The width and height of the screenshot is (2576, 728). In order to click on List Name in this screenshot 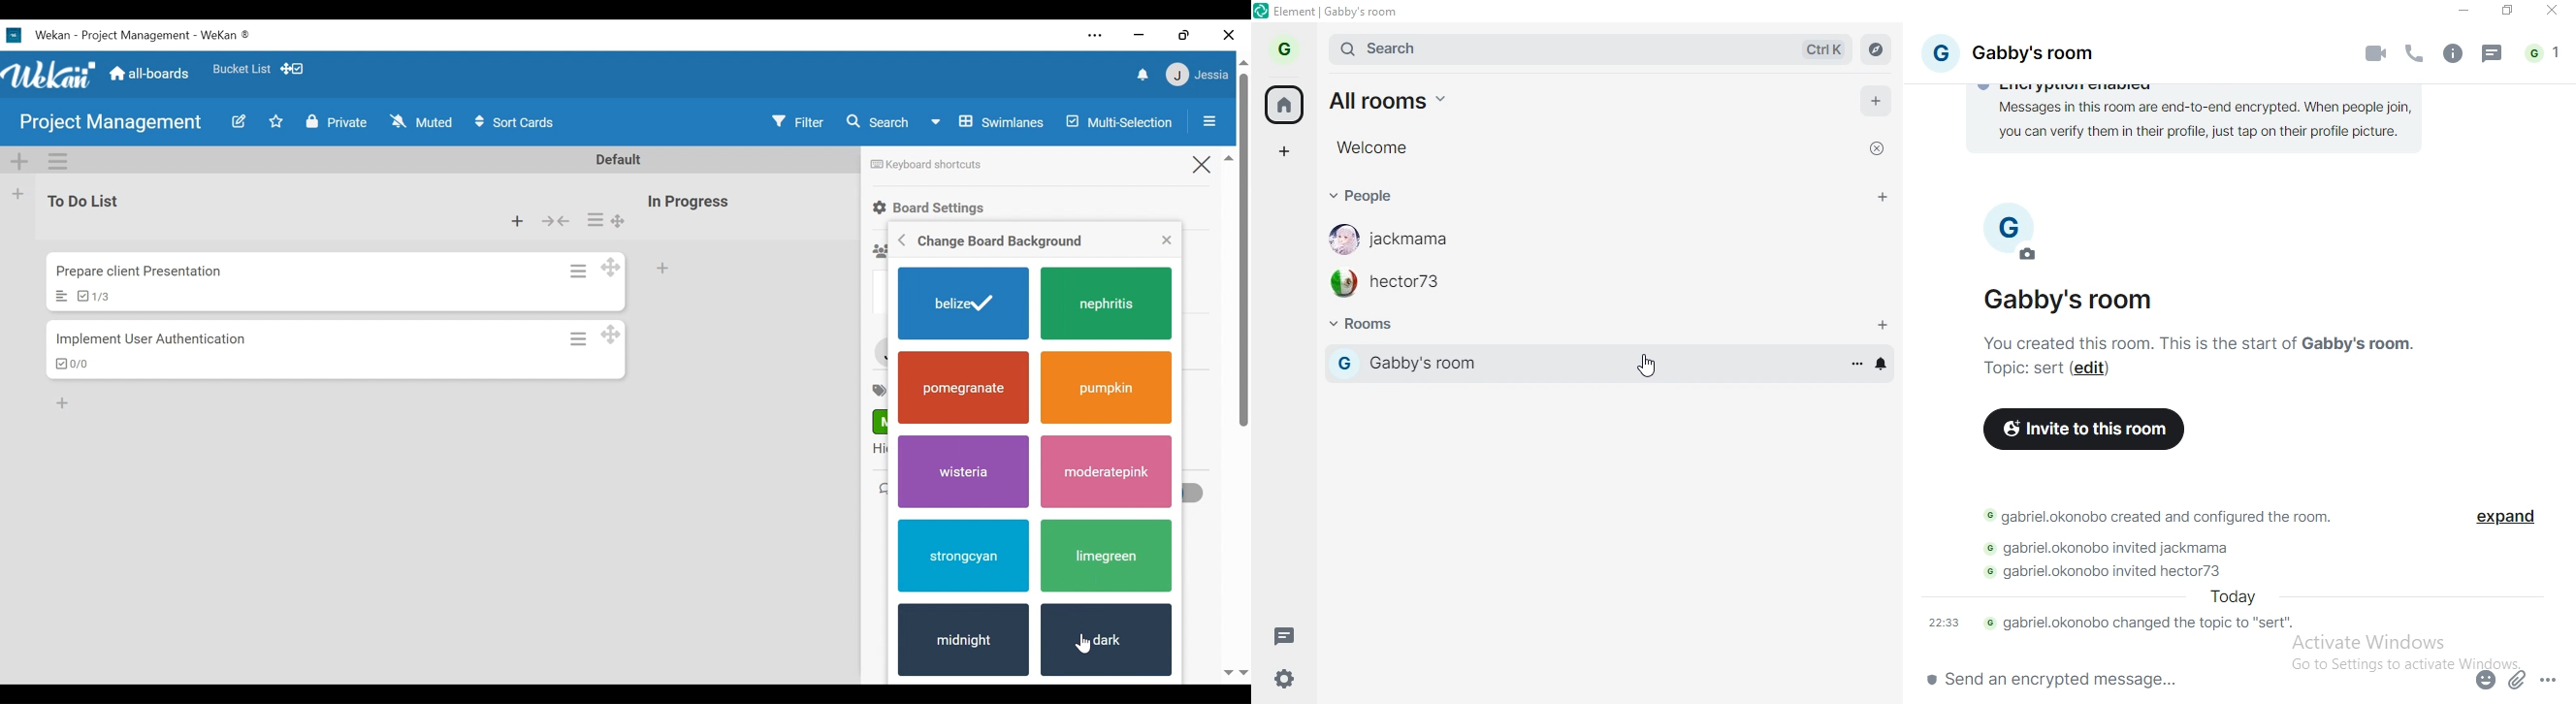, I will do `click(89, 201)`.